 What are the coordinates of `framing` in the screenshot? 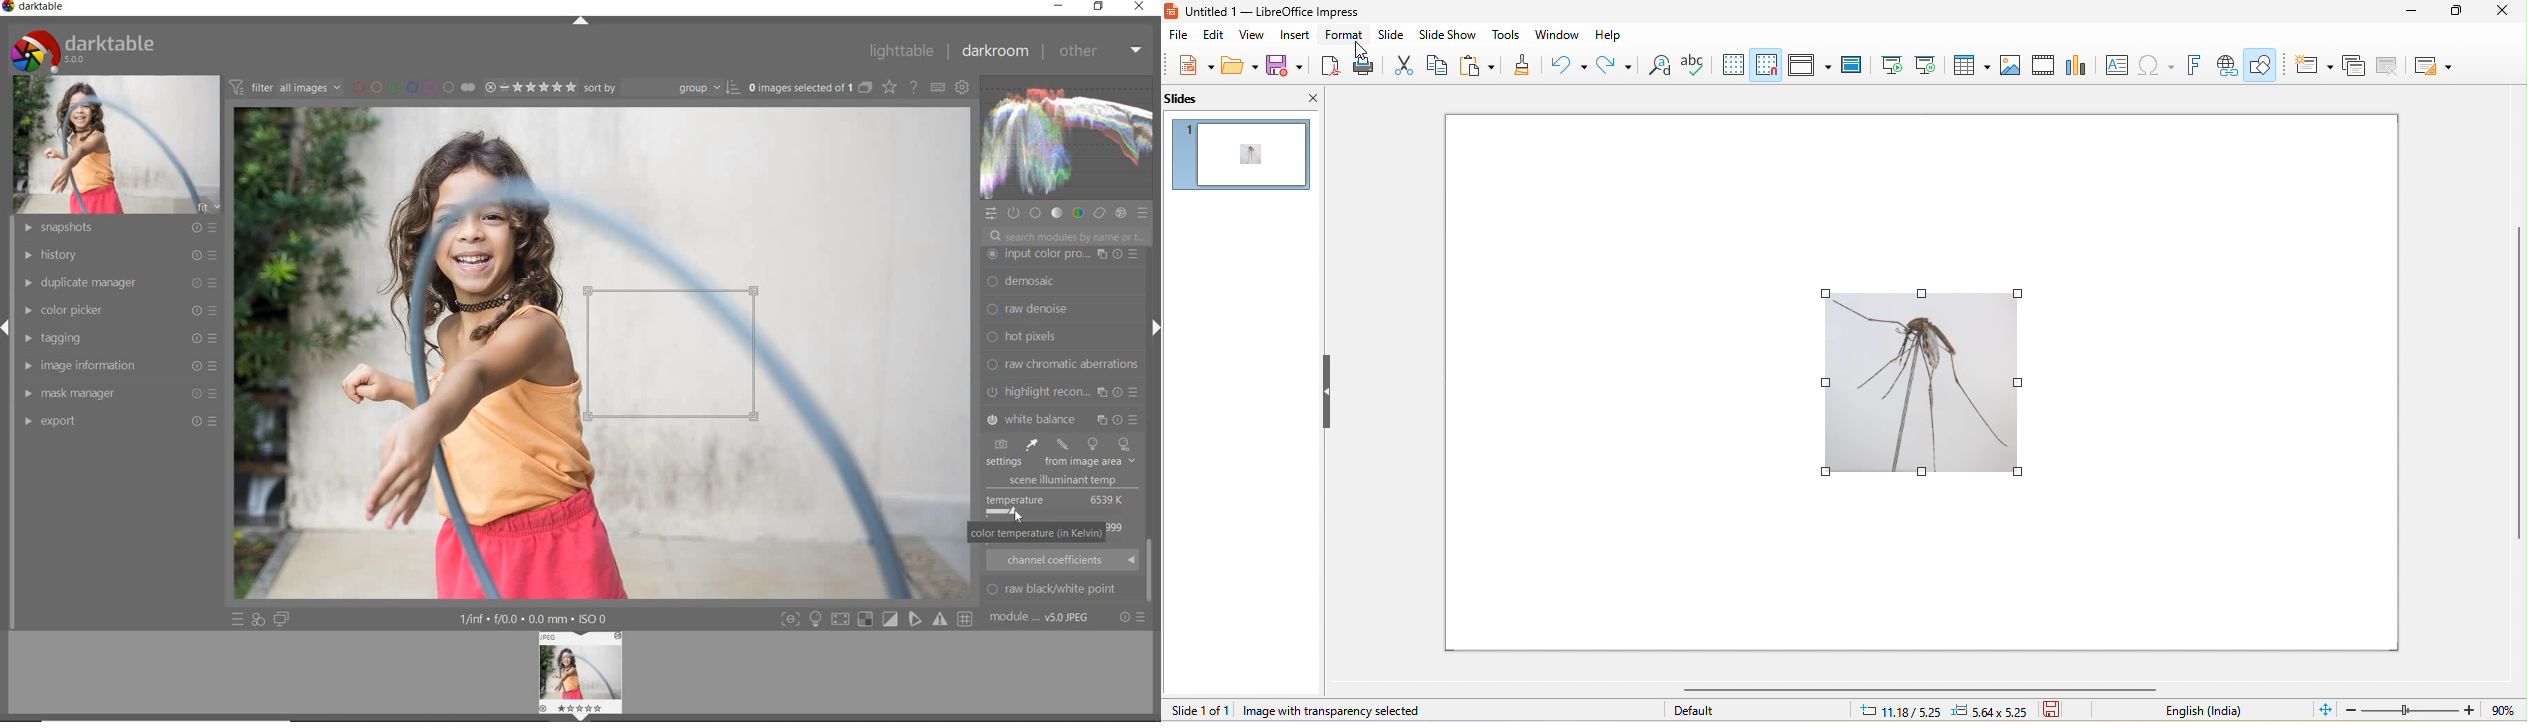 It's located at (1062, 283).